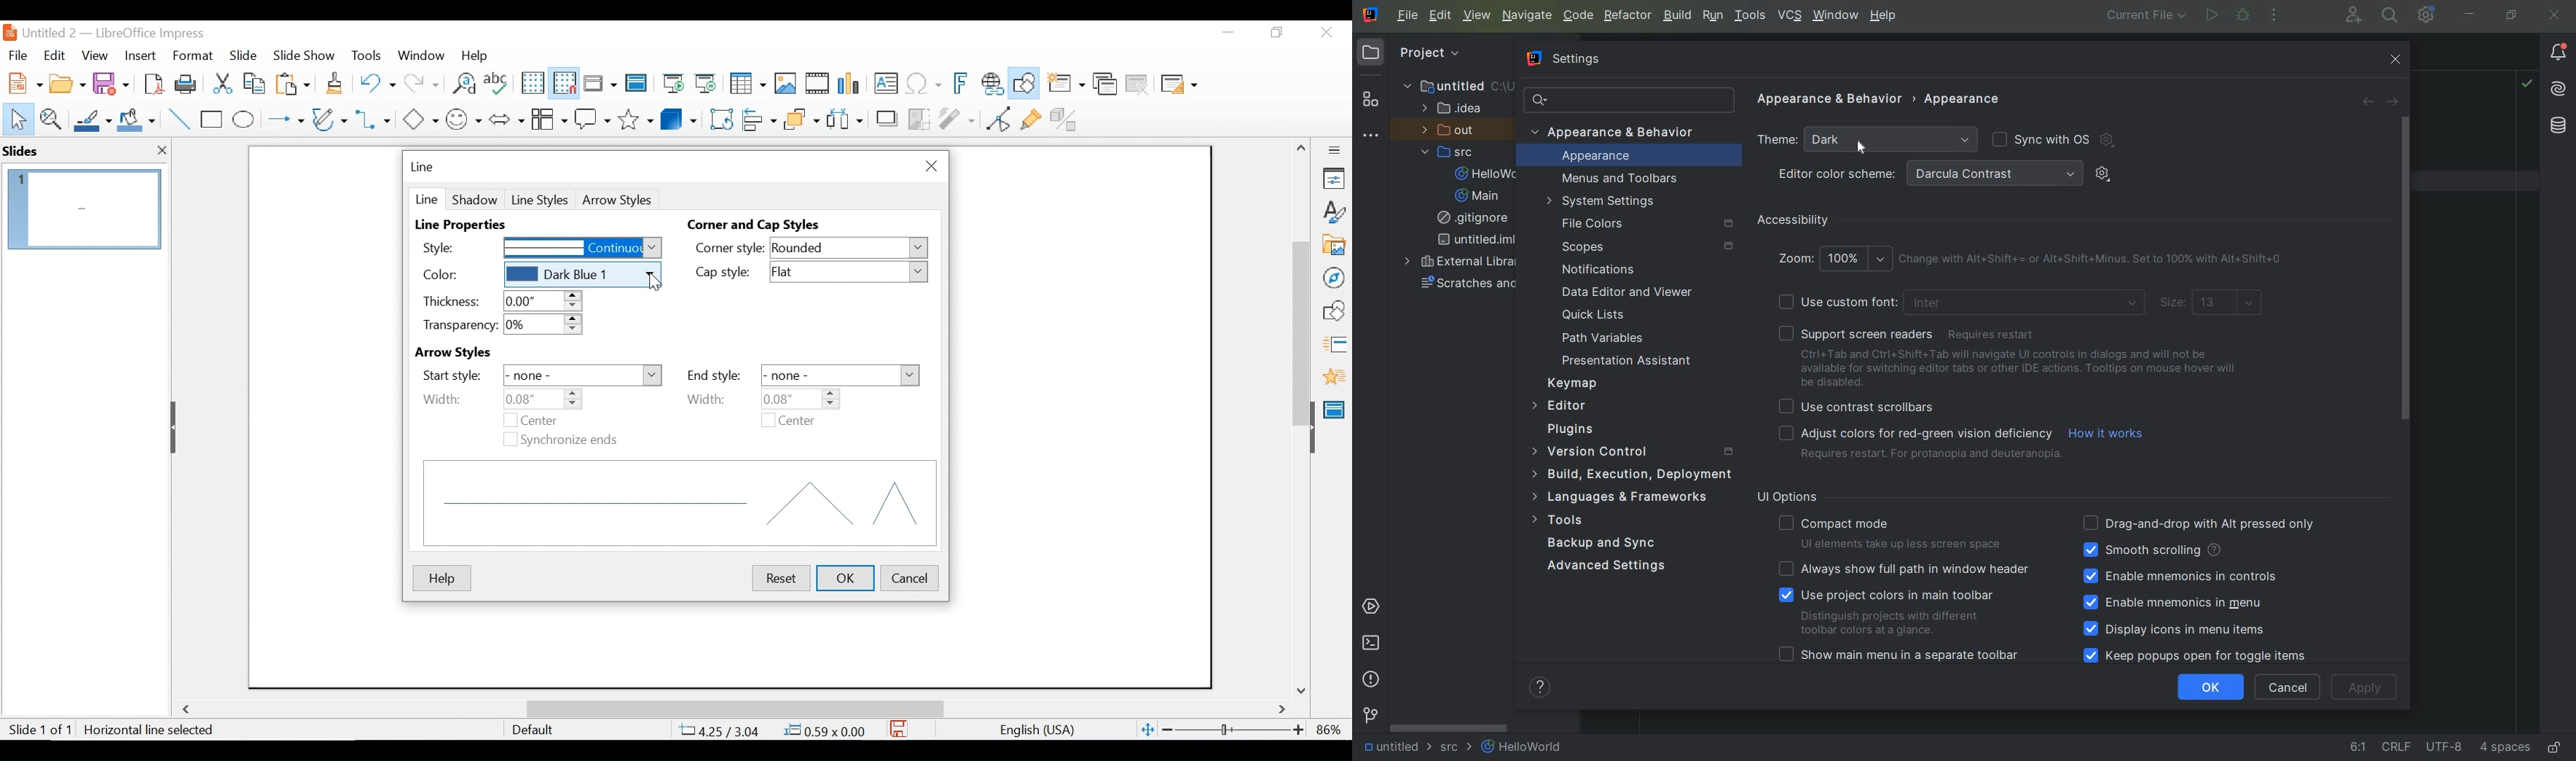 The image size is (2576, 784). I want to click on Table, so click(746, 84).